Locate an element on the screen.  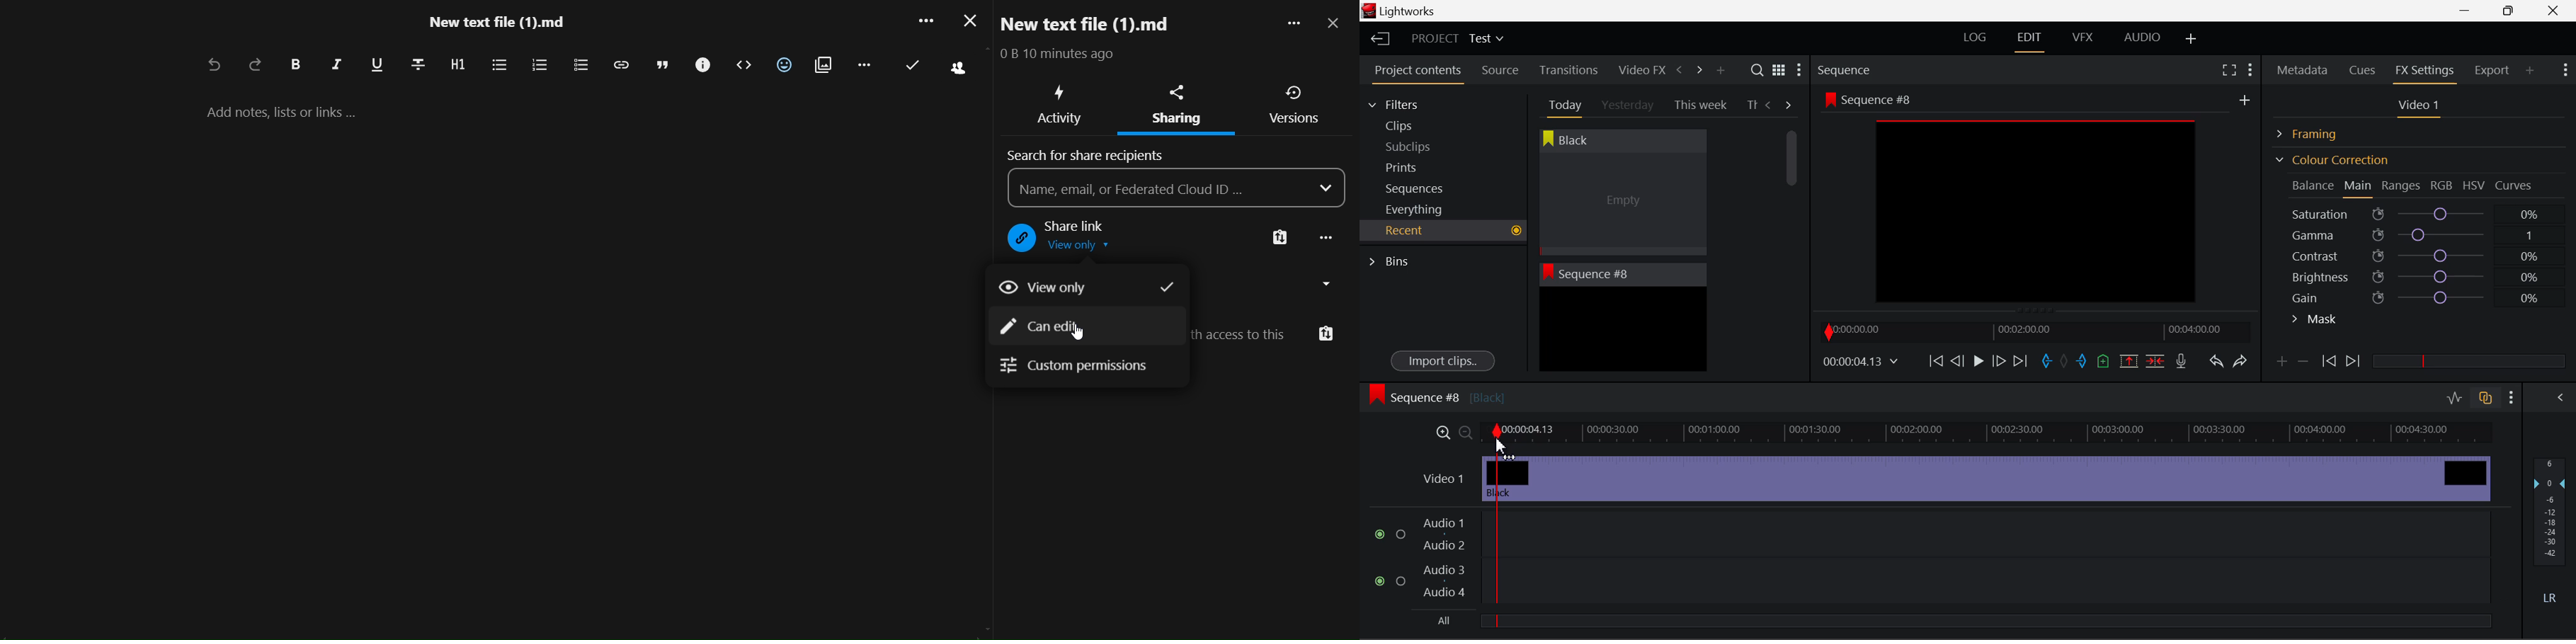
more is located at coordinates (1328, 239).